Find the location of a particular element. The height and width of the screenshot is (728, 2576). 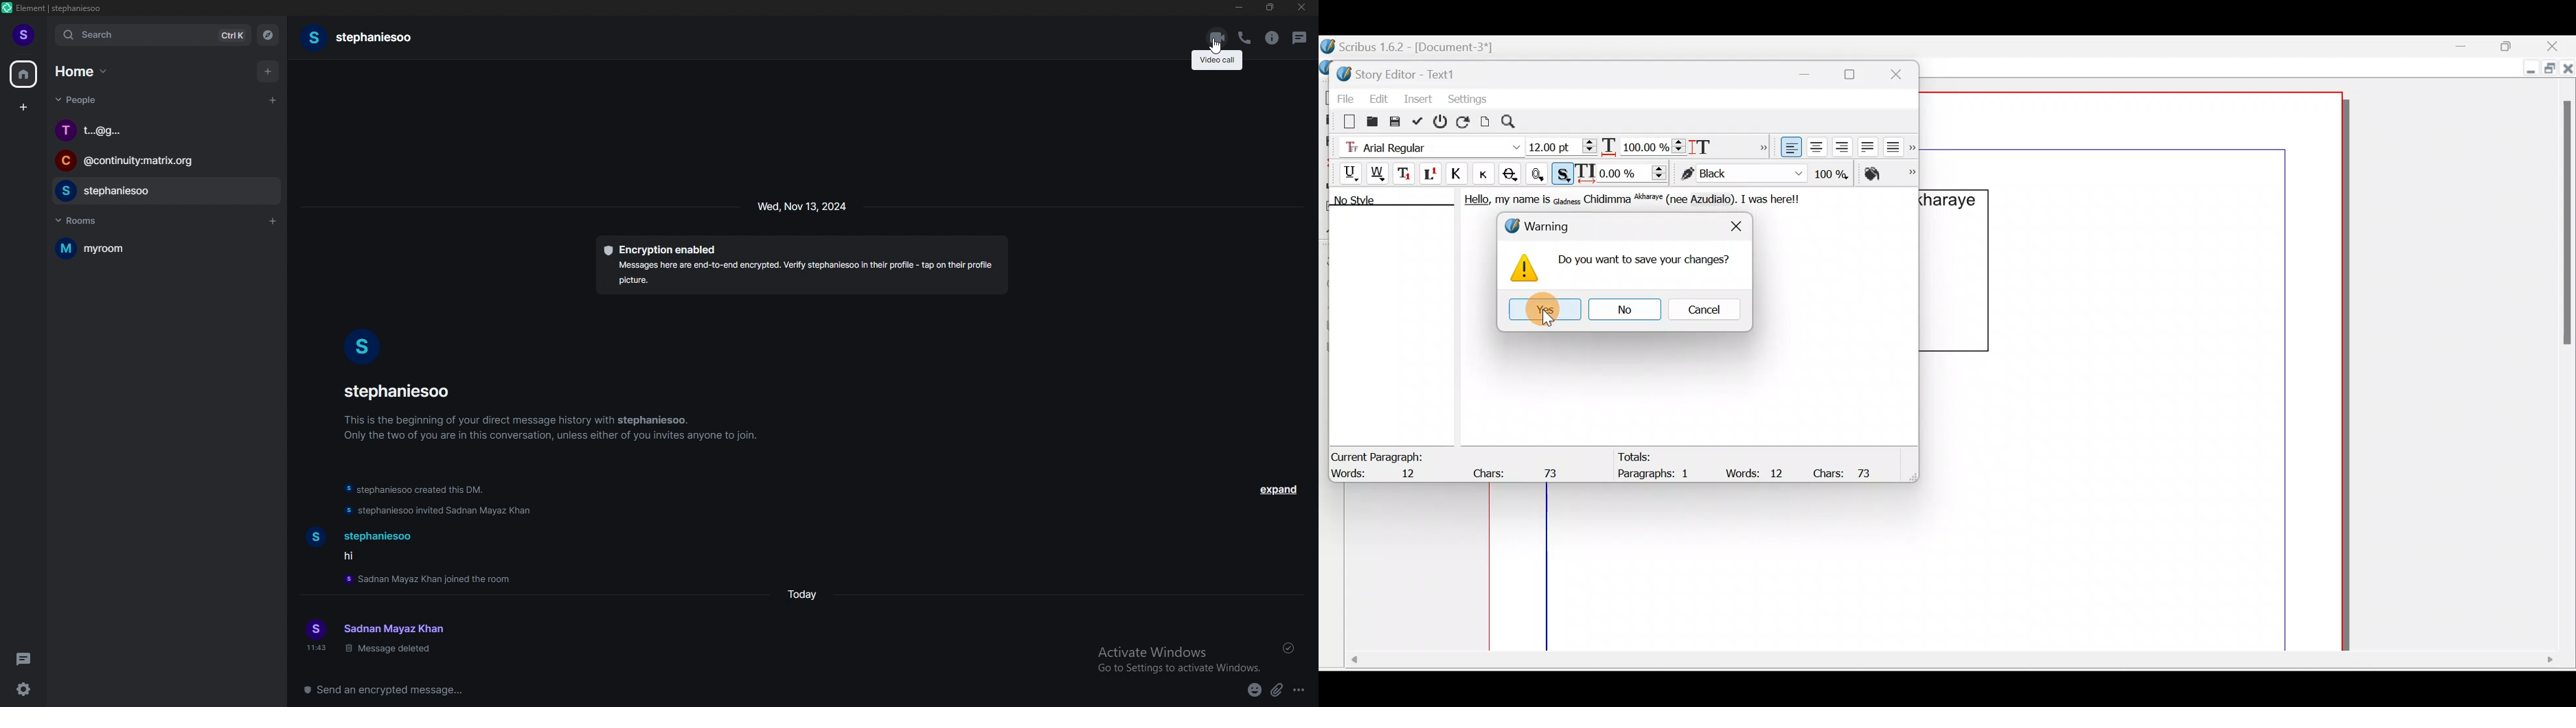

Close is located at coordinates (1736, 222).